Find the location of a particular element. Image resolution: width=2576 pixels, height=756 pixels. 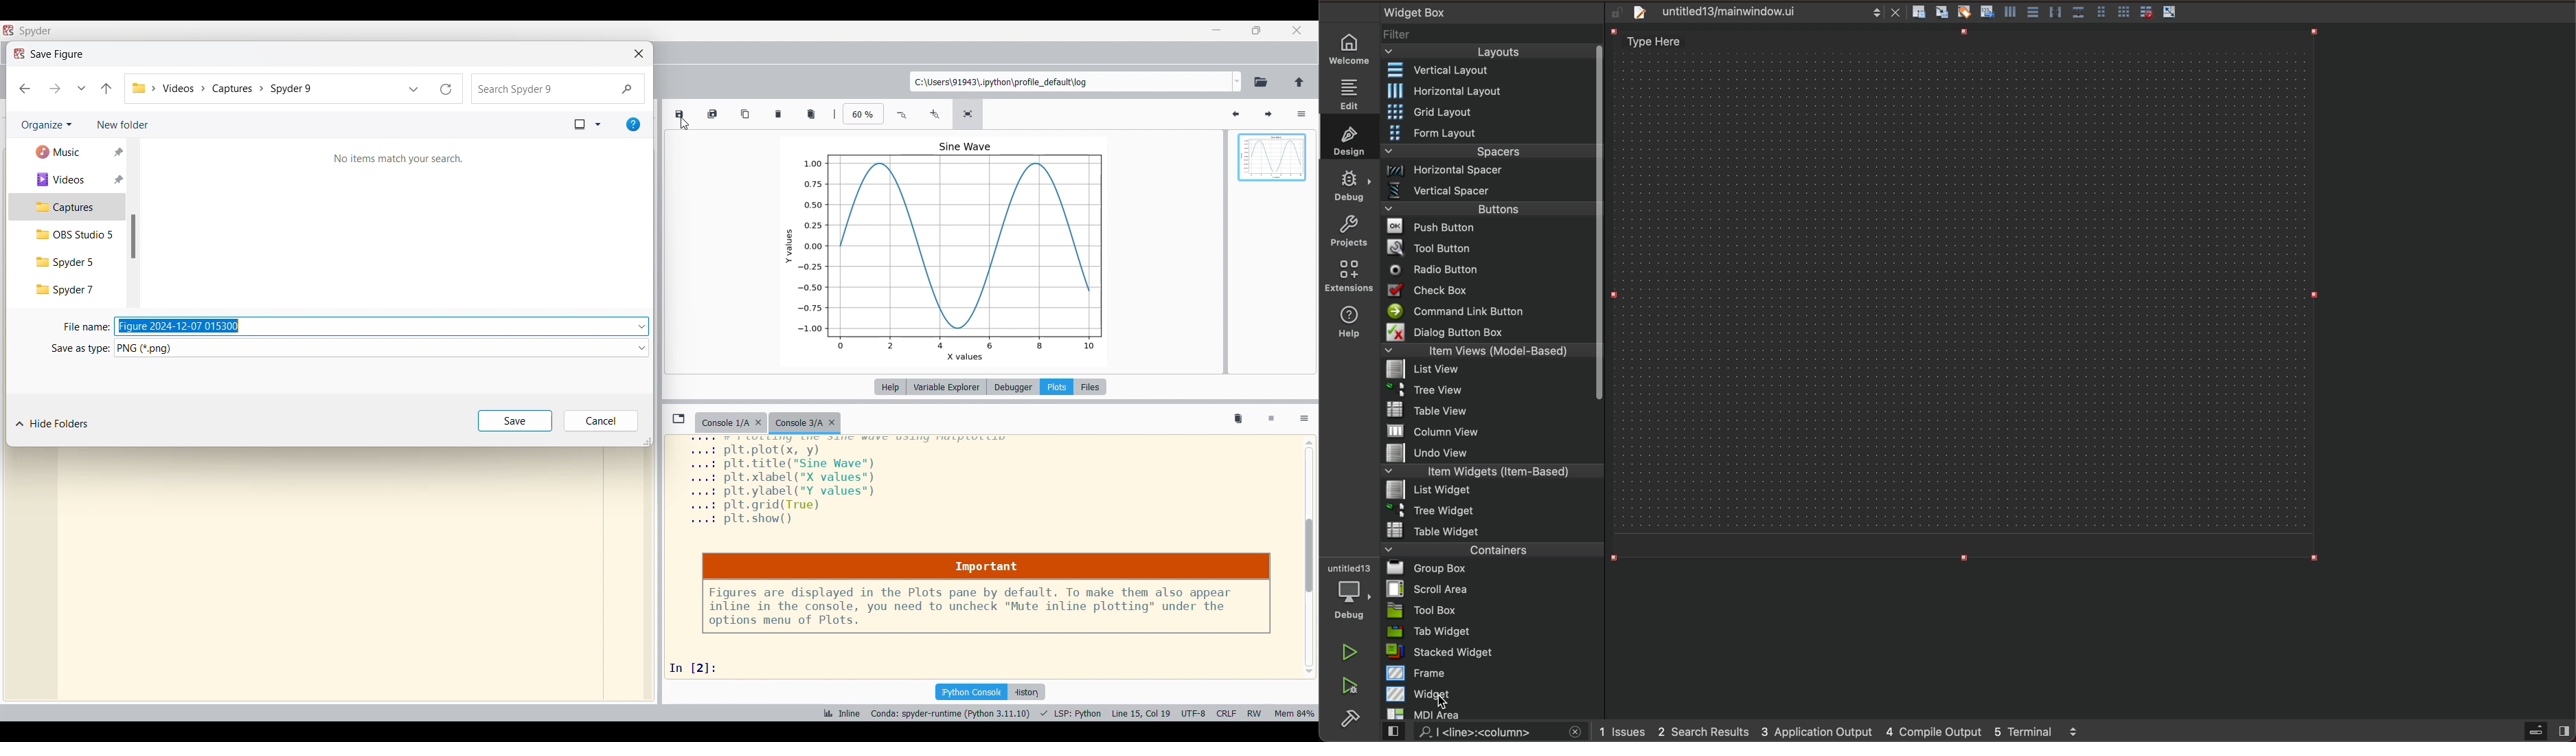

Cancel is located at coordinates (601, 420).